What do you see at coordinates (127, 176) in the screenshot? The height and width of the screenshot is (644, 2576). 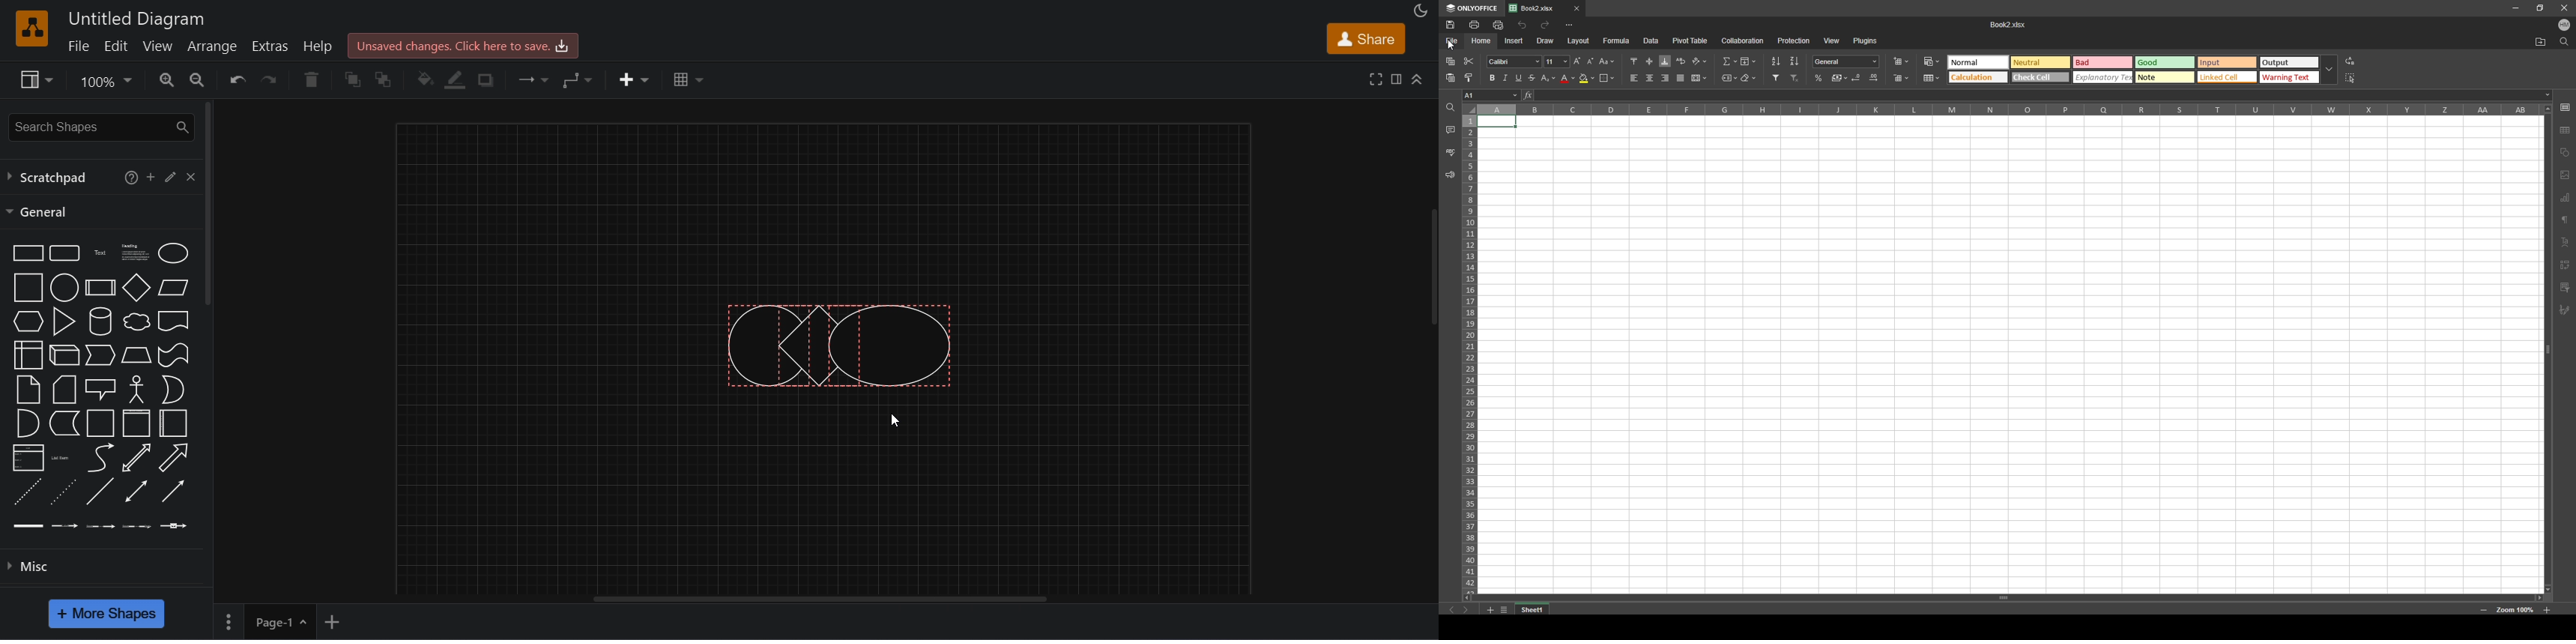 I see `help` at bounding box center [127, 176].